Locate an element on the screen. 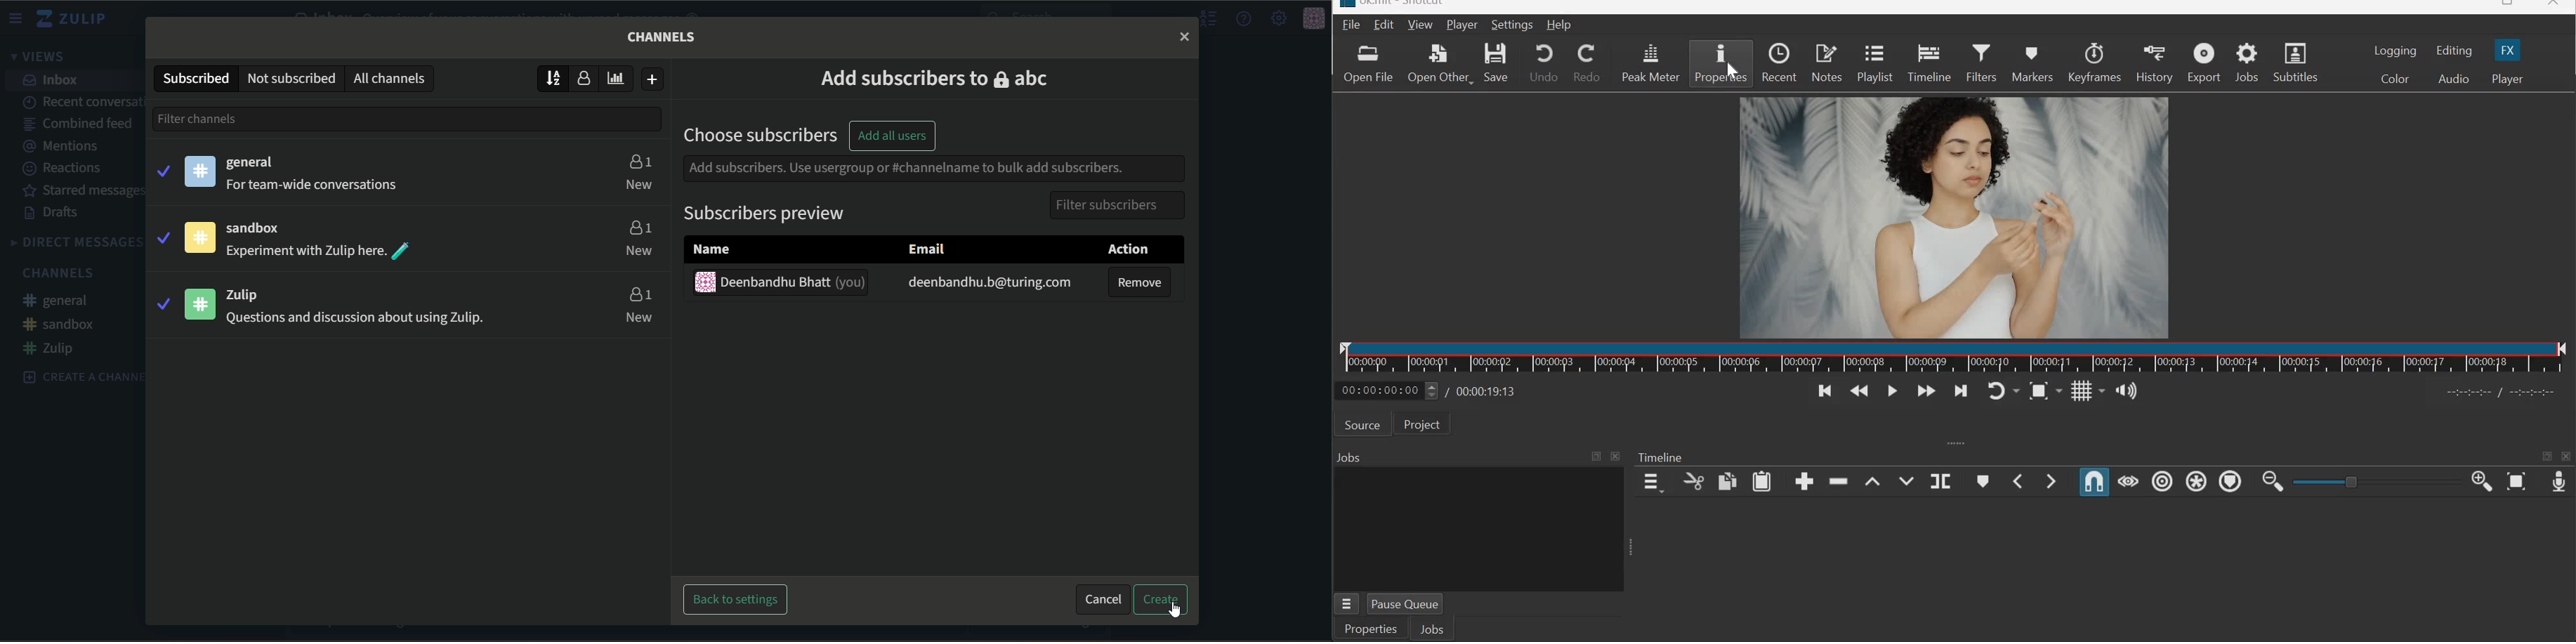 The height and width of the screenshot is (644, 2576). Split at playhead is located at coordinates (1940, 480).